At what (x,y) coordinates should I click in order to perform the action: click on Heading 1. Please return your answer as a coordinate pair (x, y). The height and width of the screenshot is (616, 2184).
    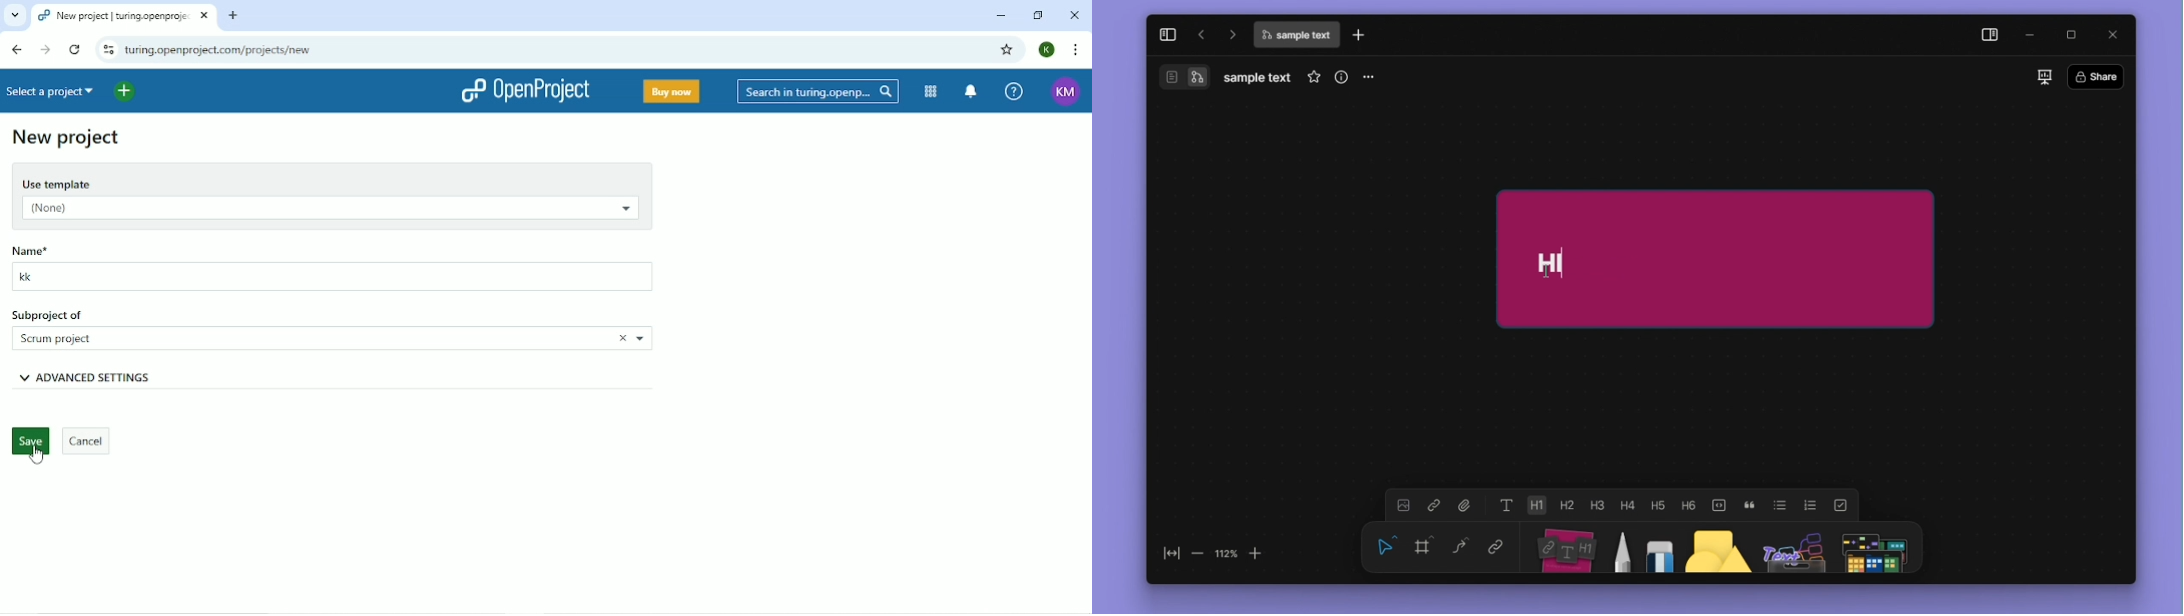
    Looking at the image, I should click on (1536, 505).